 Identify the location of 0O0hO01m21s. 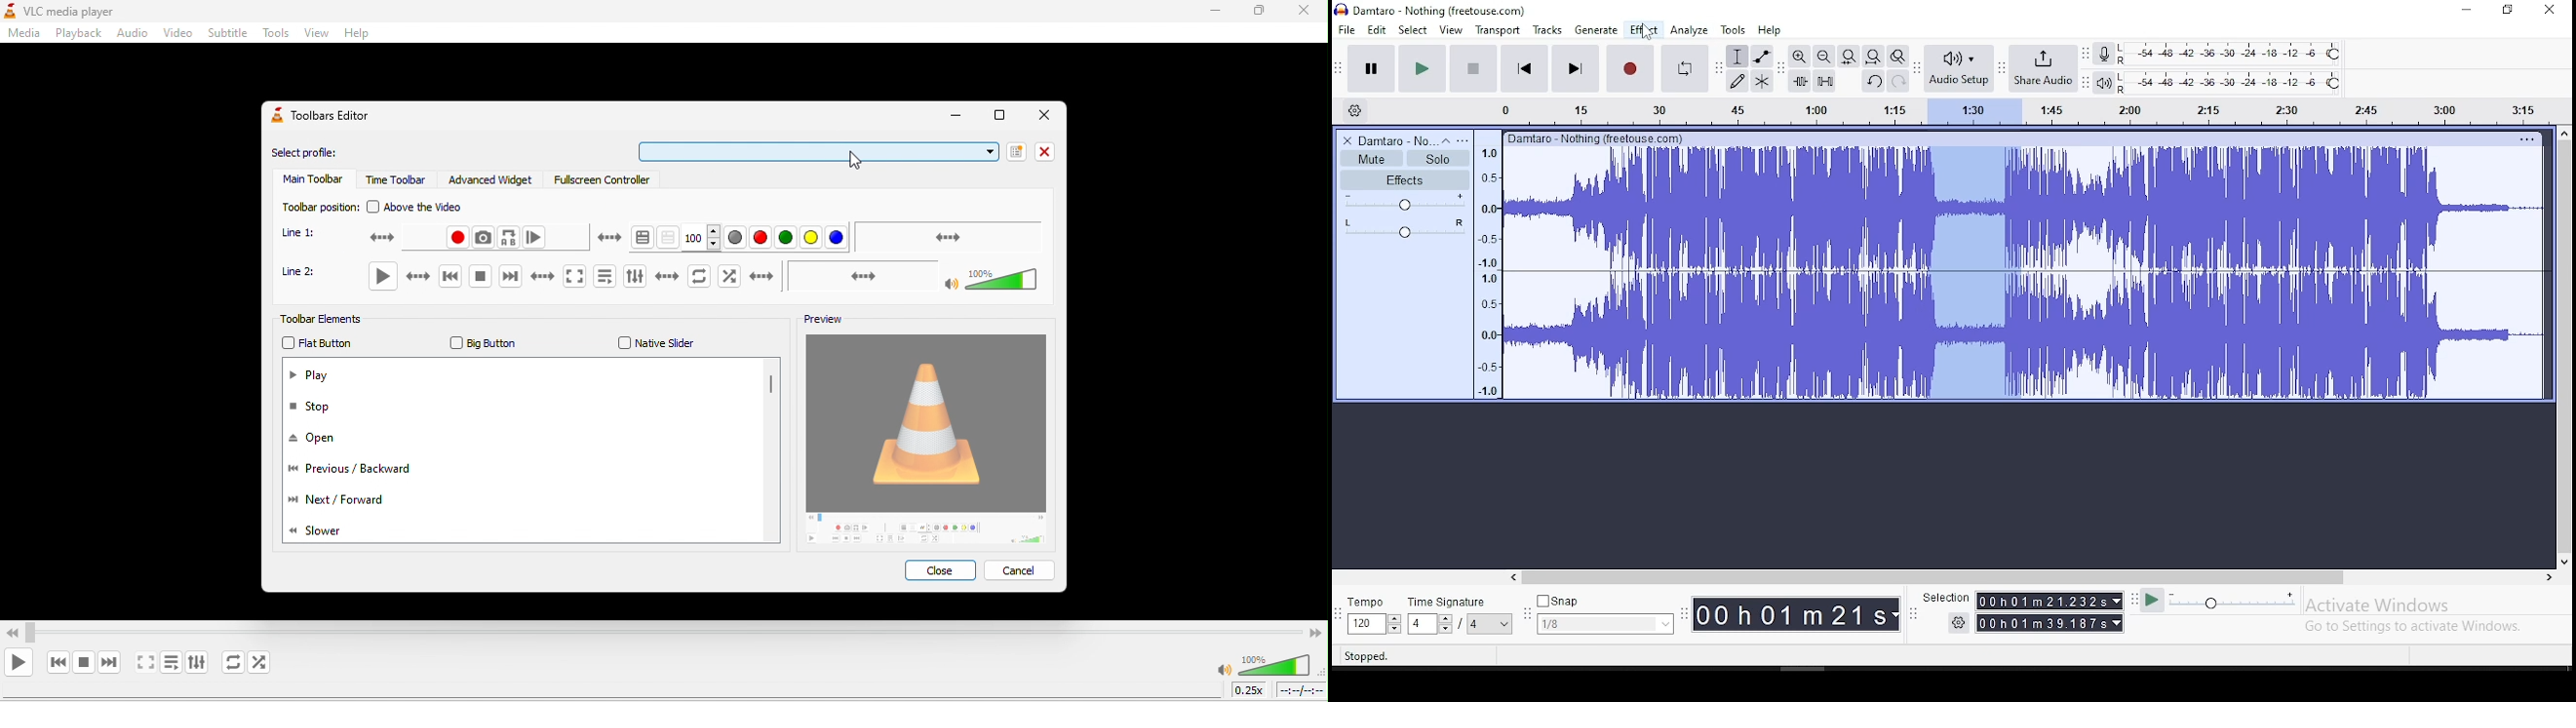
(1791, 614).